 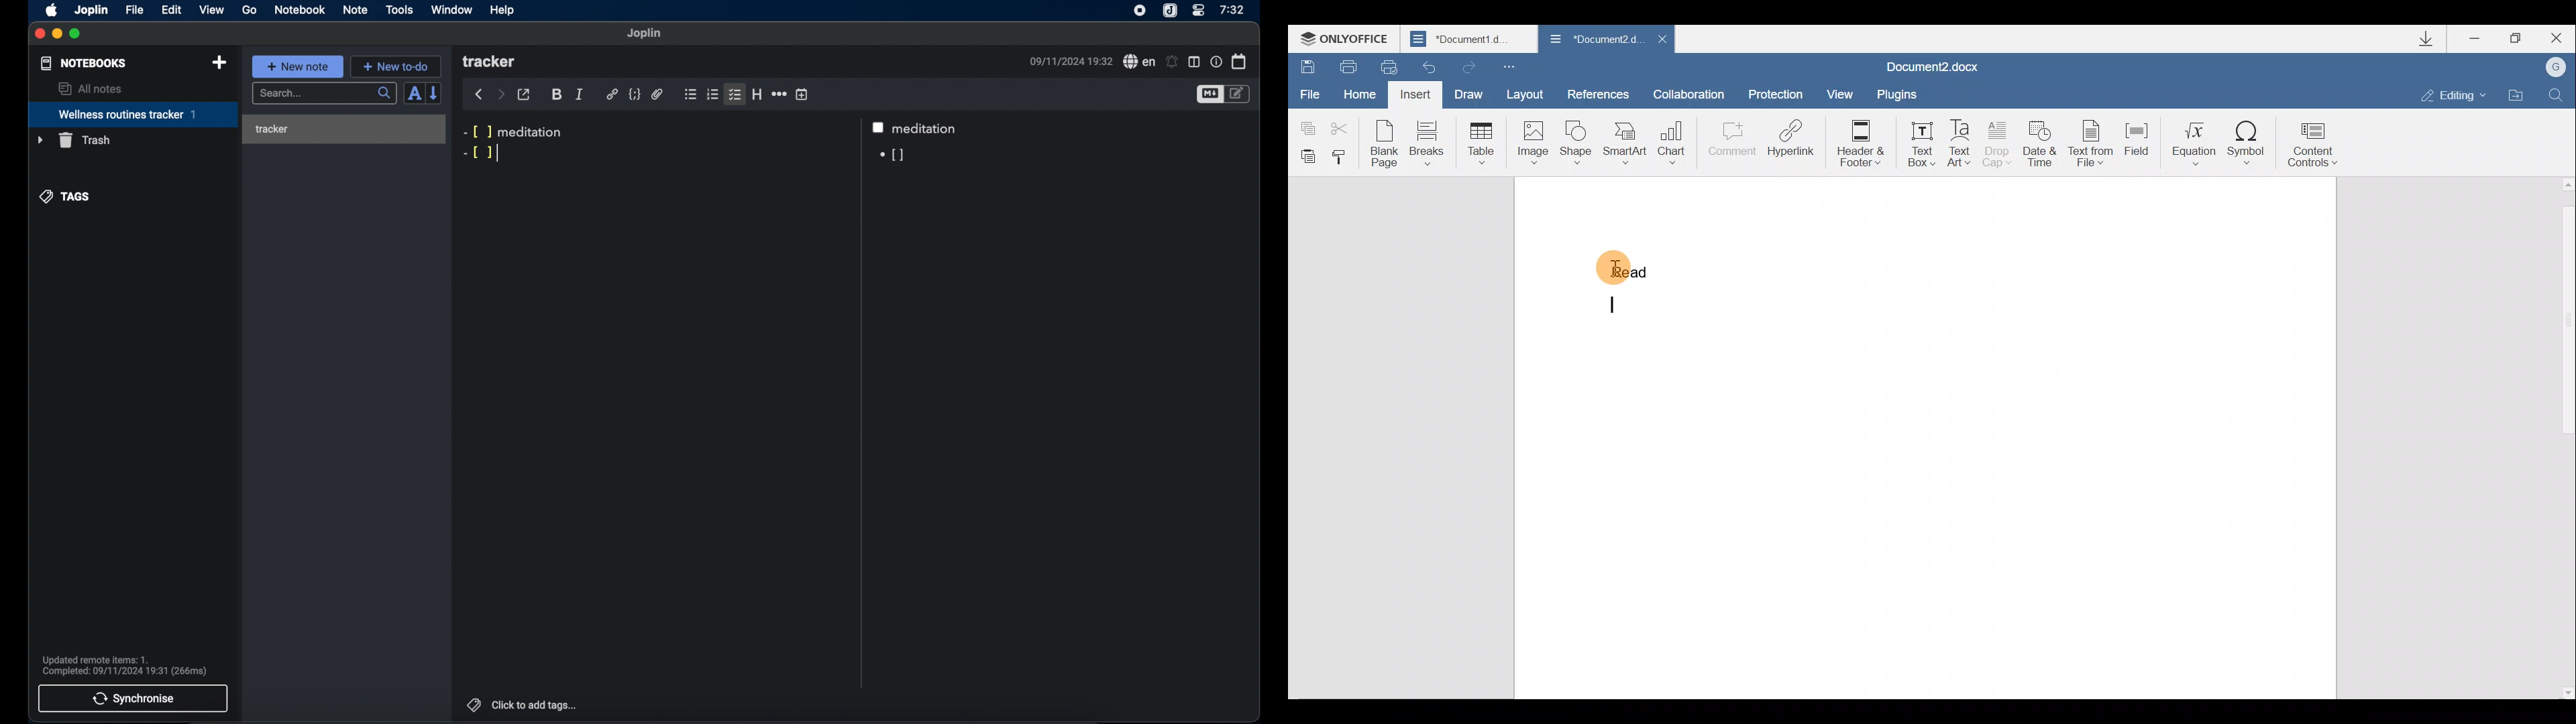 I want to click on attach file, so click(x=657, y=95).